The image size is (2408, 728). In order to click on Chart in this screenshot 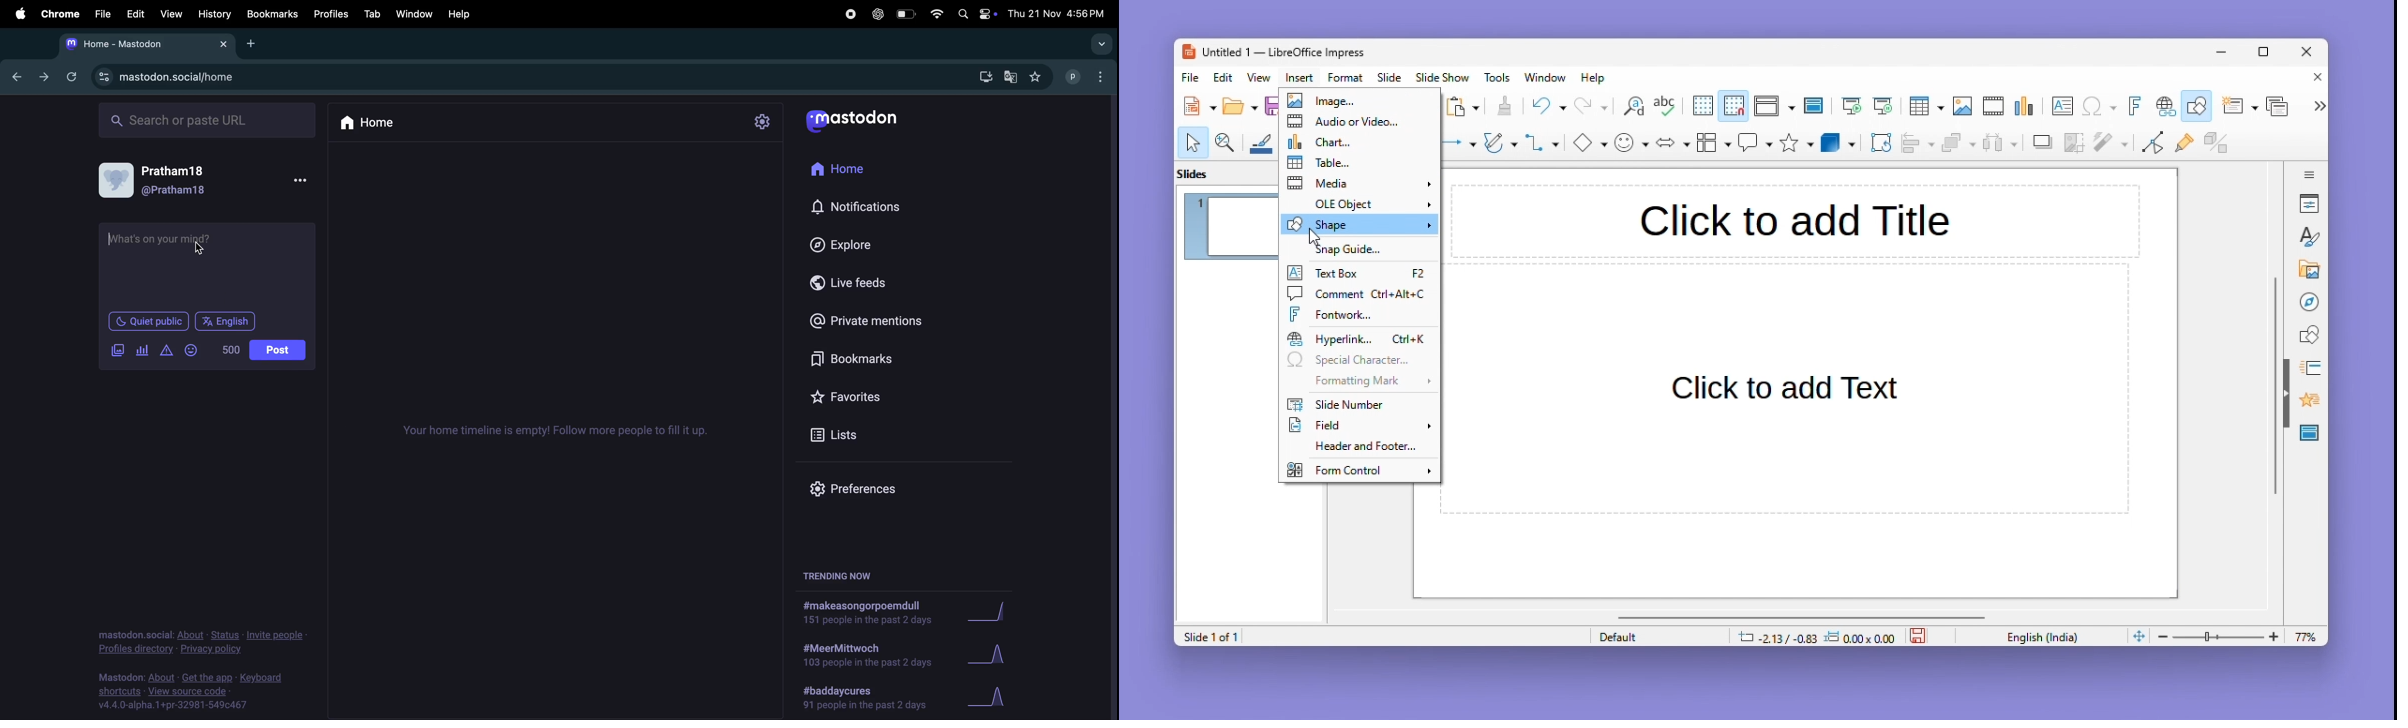, I will do `click(1358, 141)`.